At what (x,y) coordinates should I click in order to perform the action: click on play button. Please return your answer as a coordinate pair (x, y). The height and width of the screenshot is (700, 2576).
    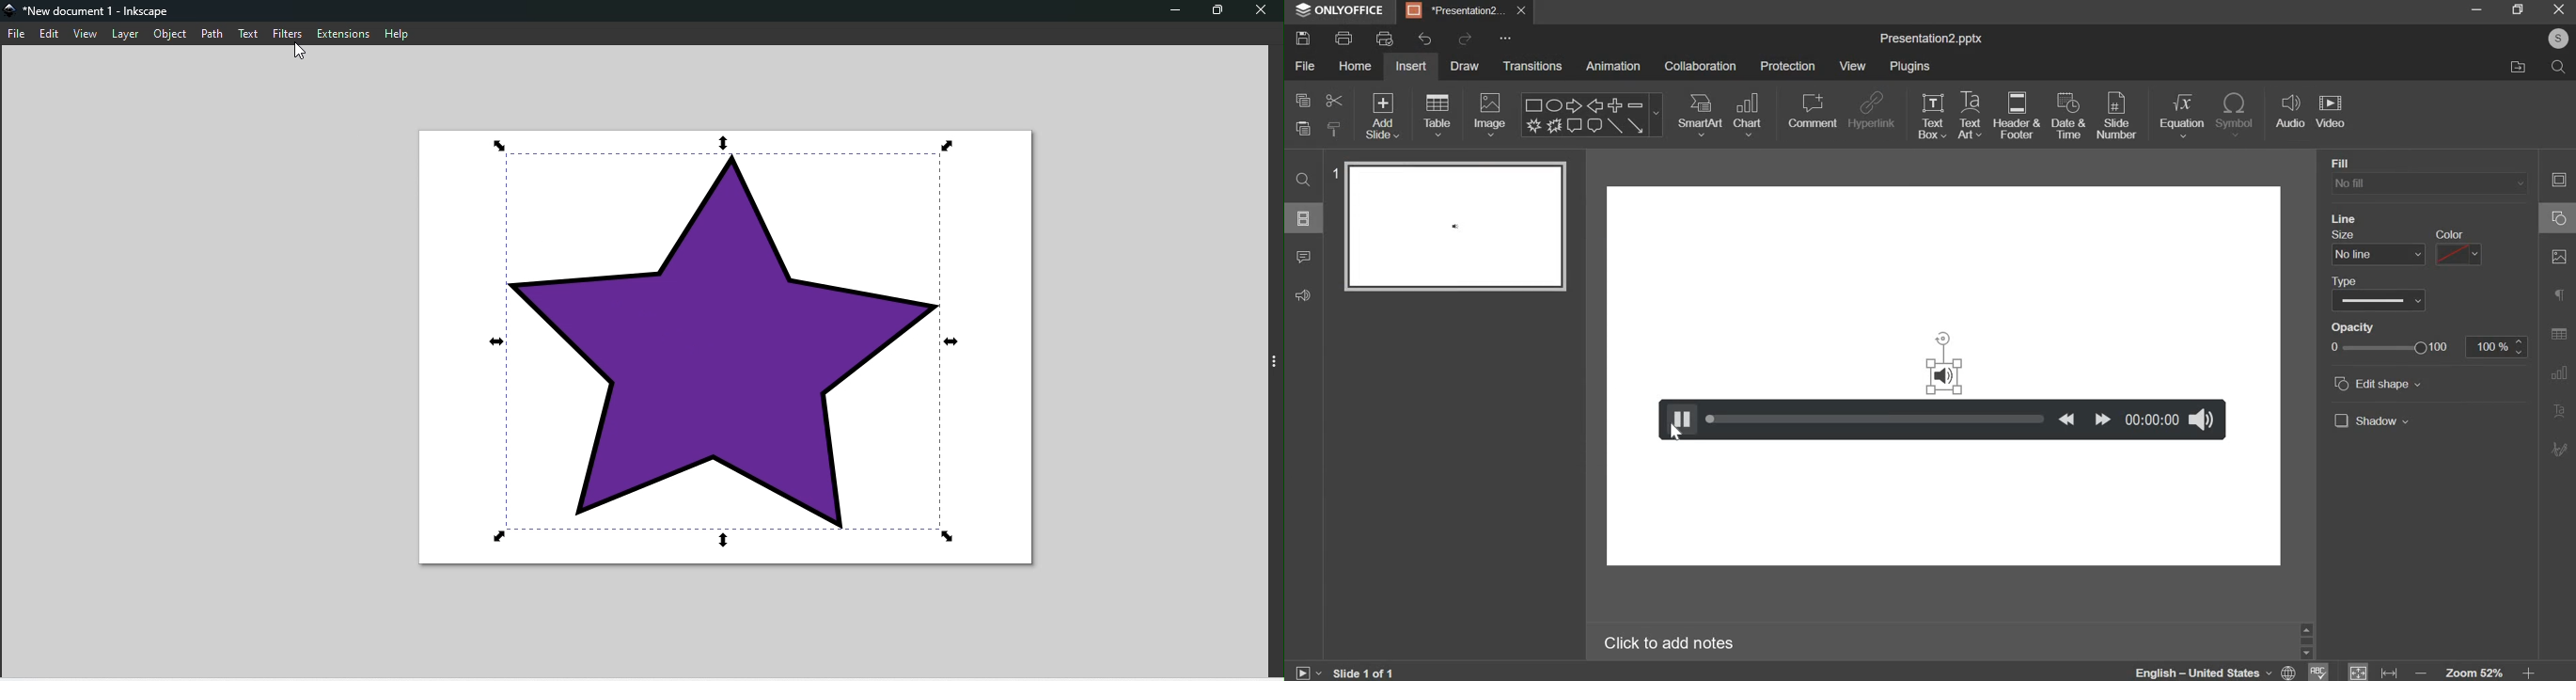
    Looking at the image, I should click on (1678, 419).